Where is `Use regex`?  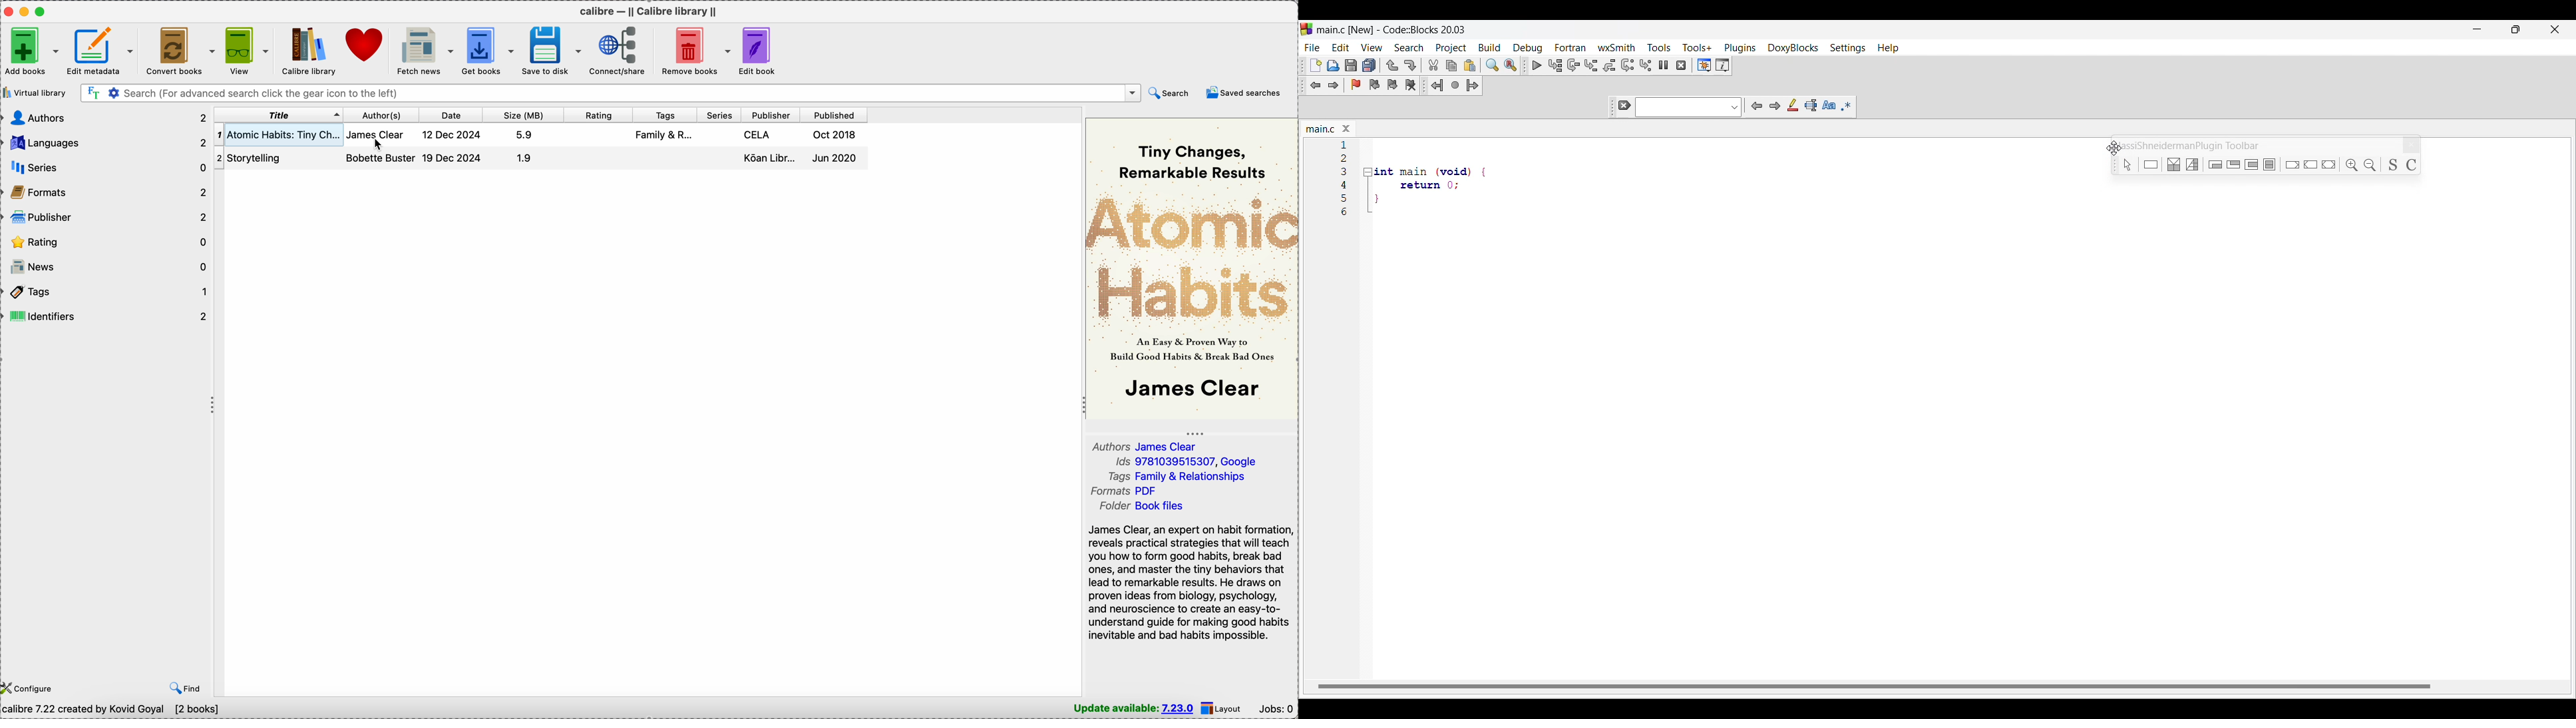
Use regex is located at coordinates (1847, 106).